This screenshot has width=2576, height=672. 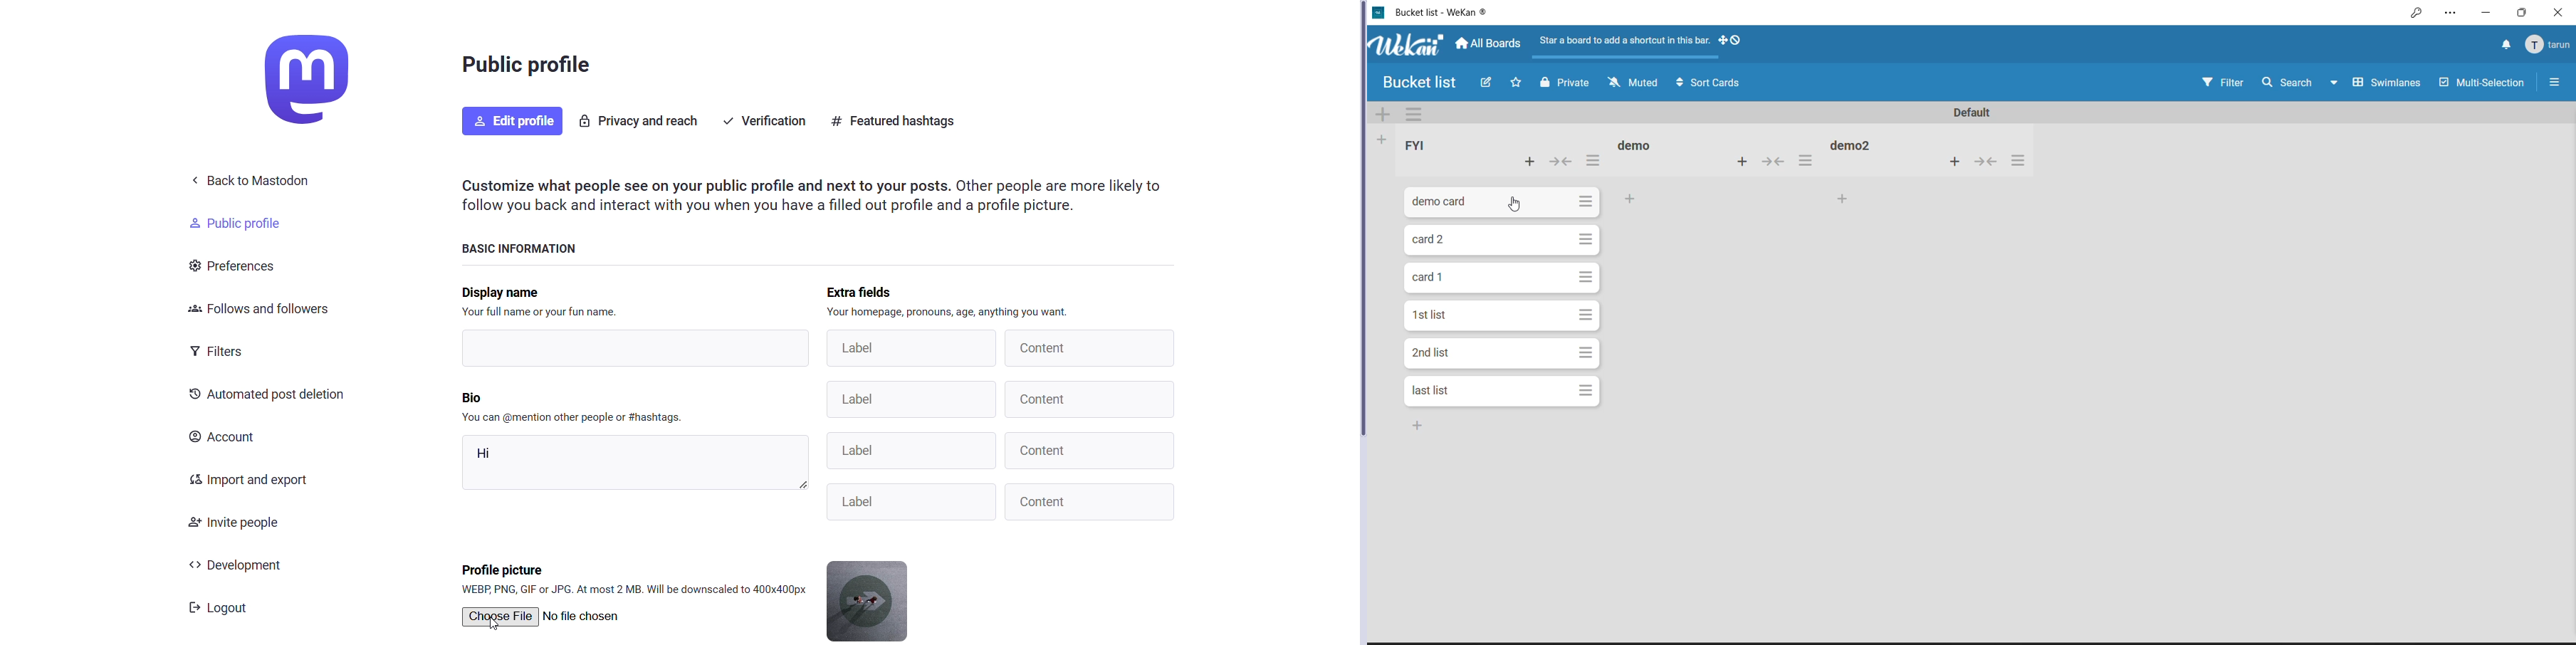 What do you see at coordinates (1090, 348) in the screenshot?
I see `content` at bounding box center [1090, 348].